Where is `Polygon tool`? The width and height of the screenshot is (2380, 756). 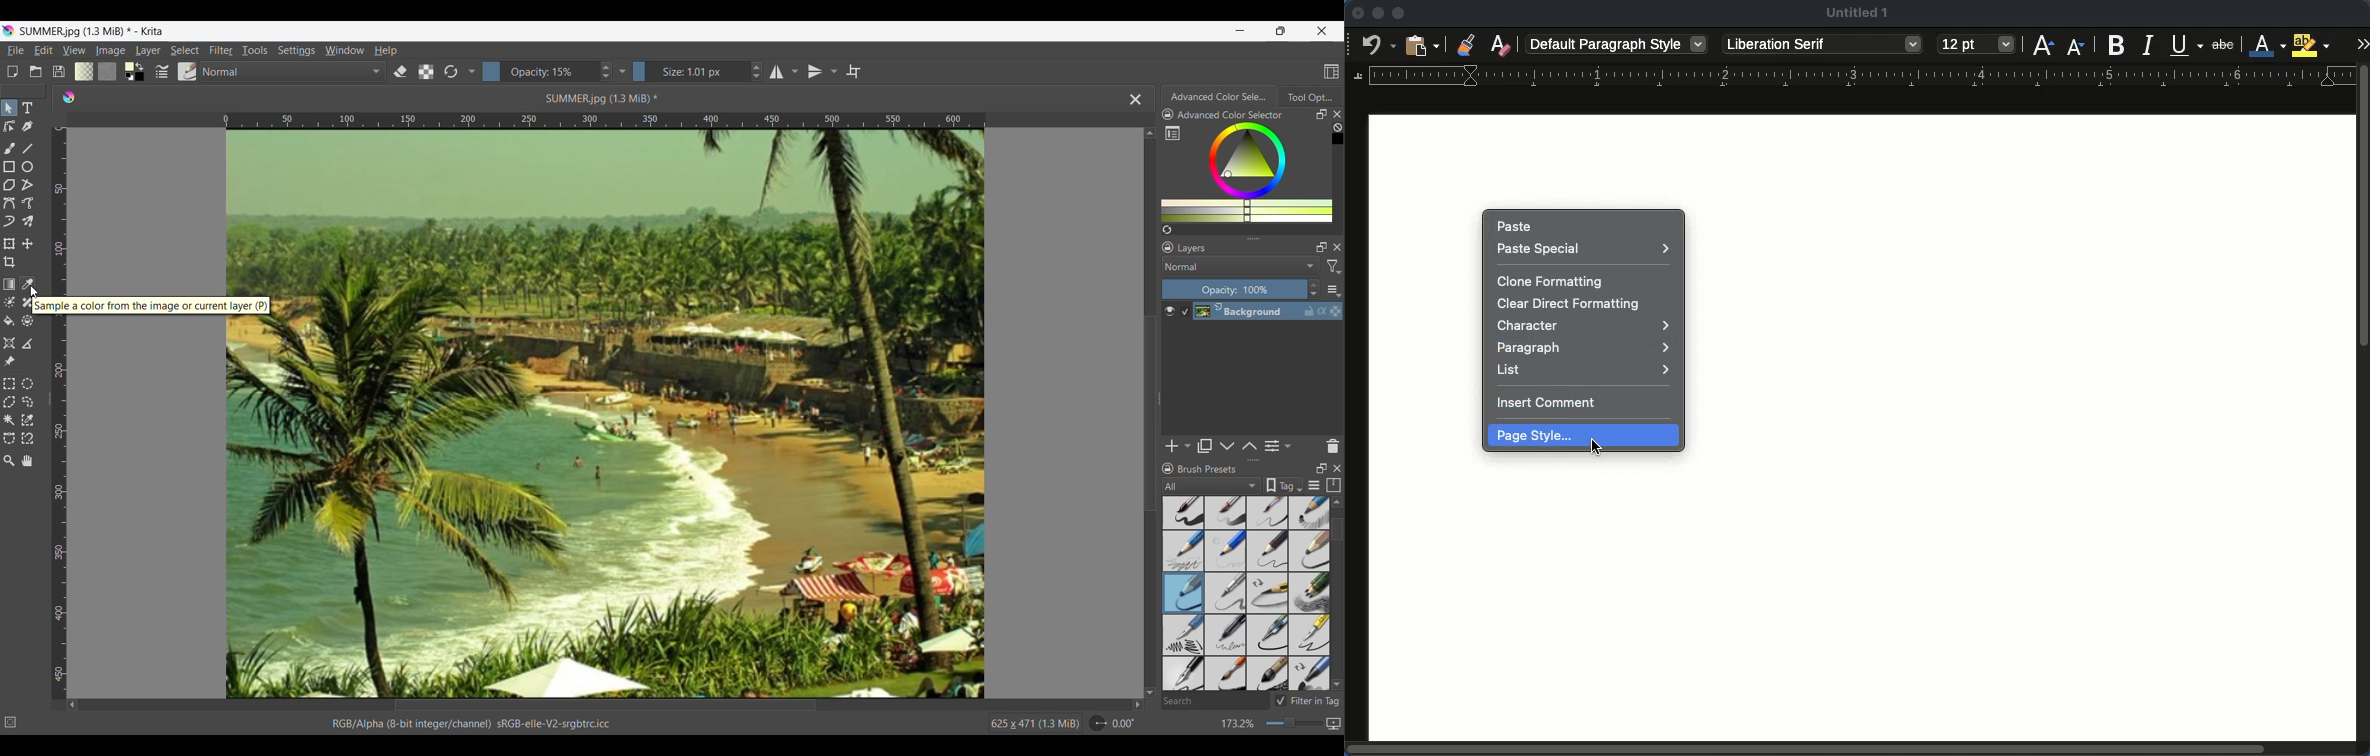 Polygon tool is located at coordinates (9, 186).